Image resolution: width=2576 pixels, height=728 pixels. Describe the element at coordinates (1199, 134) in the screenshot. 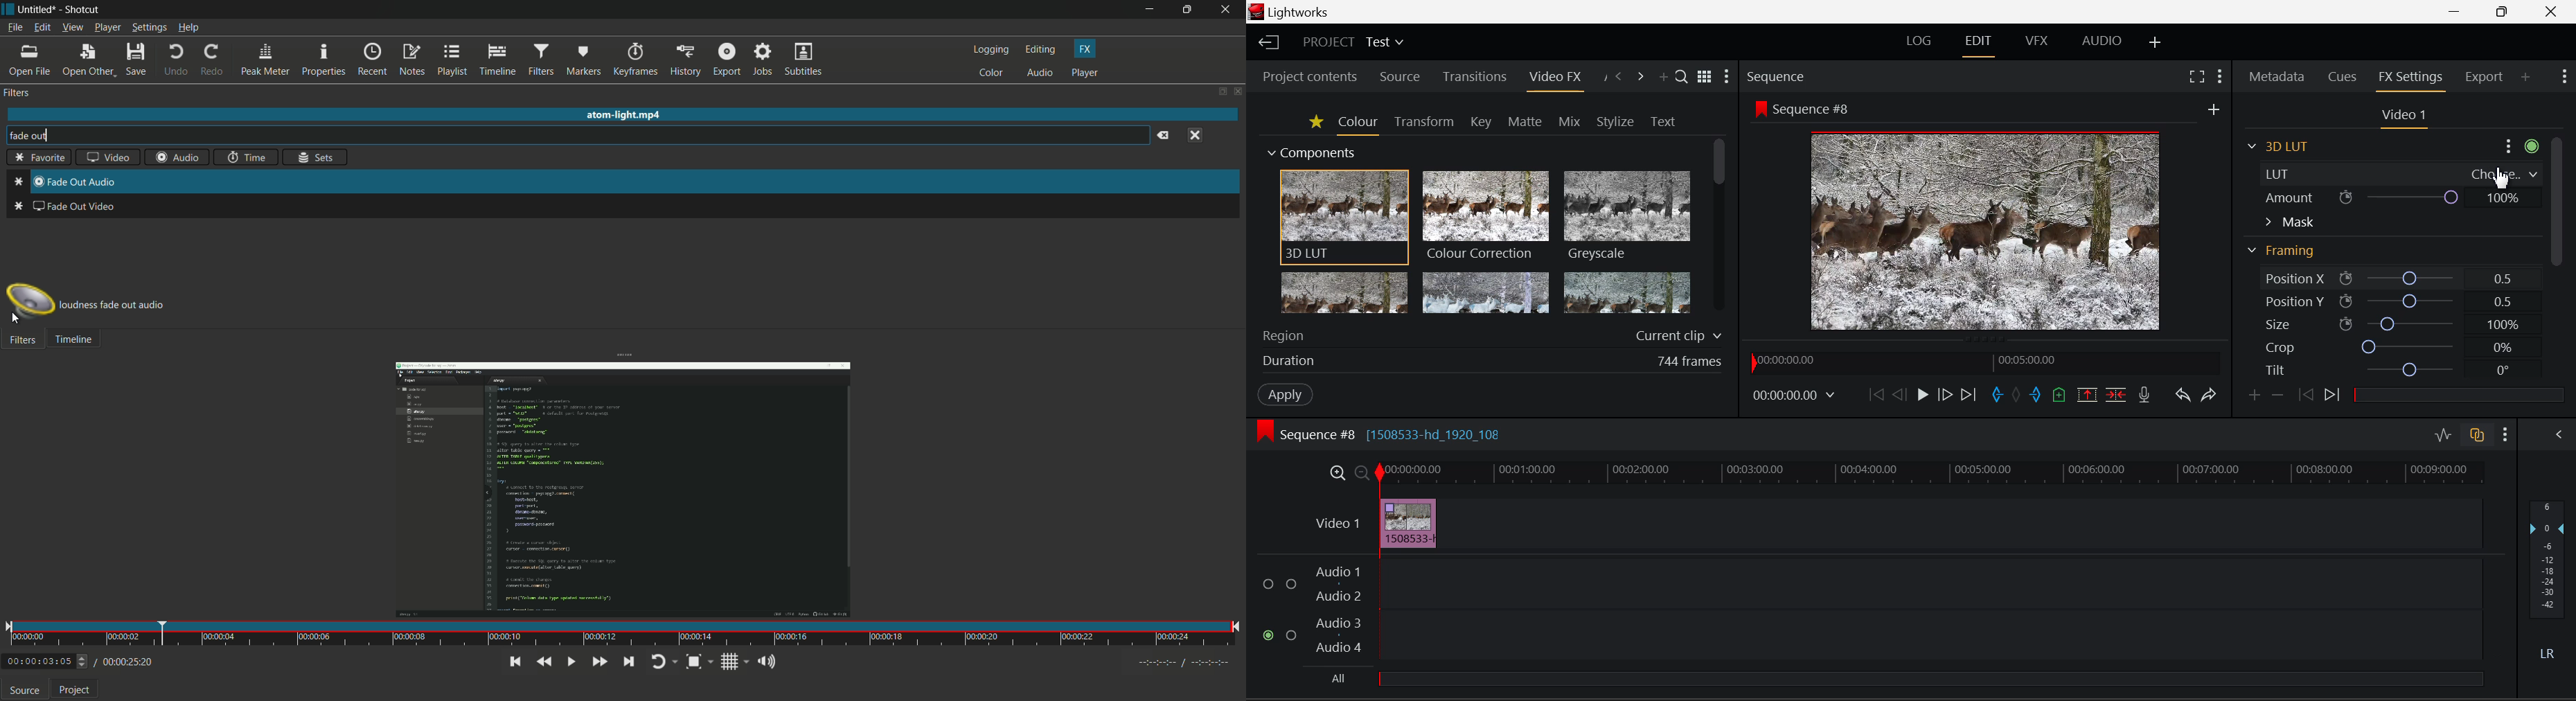

I see `close` at that location.